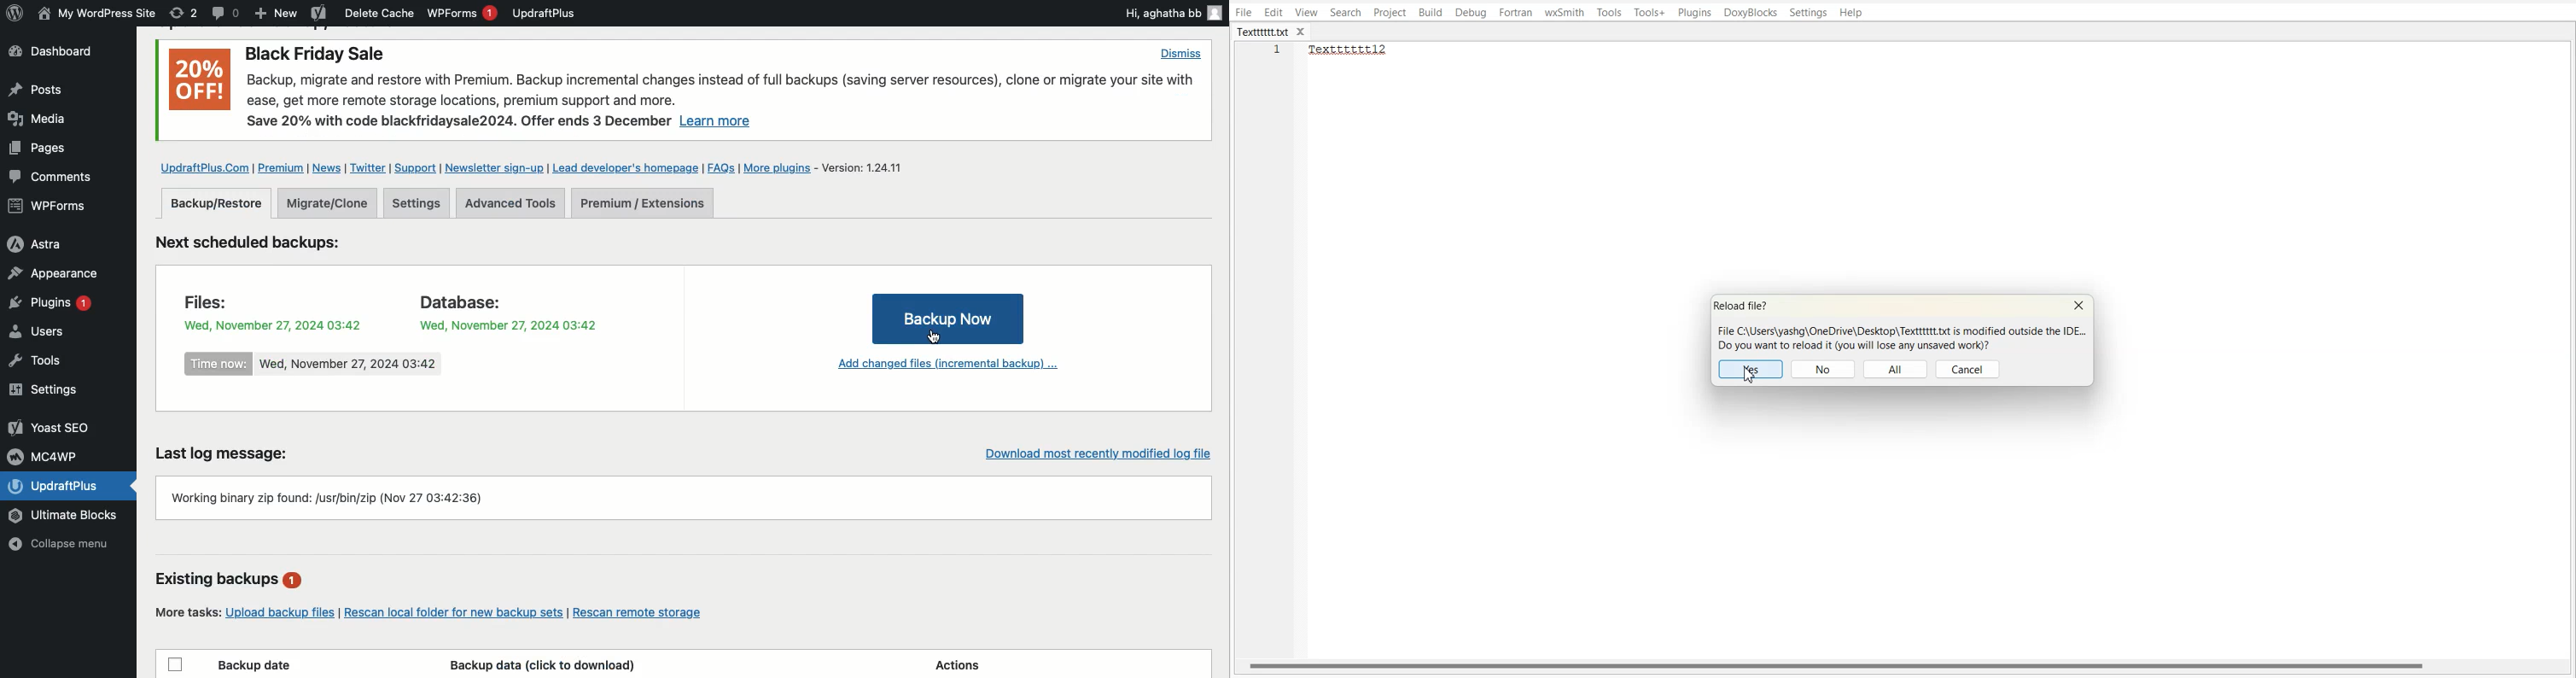  What do you see at coordinates (51, 427) in the screenshot?
I see `Yoast SEO` at bounding box center [51, 427].